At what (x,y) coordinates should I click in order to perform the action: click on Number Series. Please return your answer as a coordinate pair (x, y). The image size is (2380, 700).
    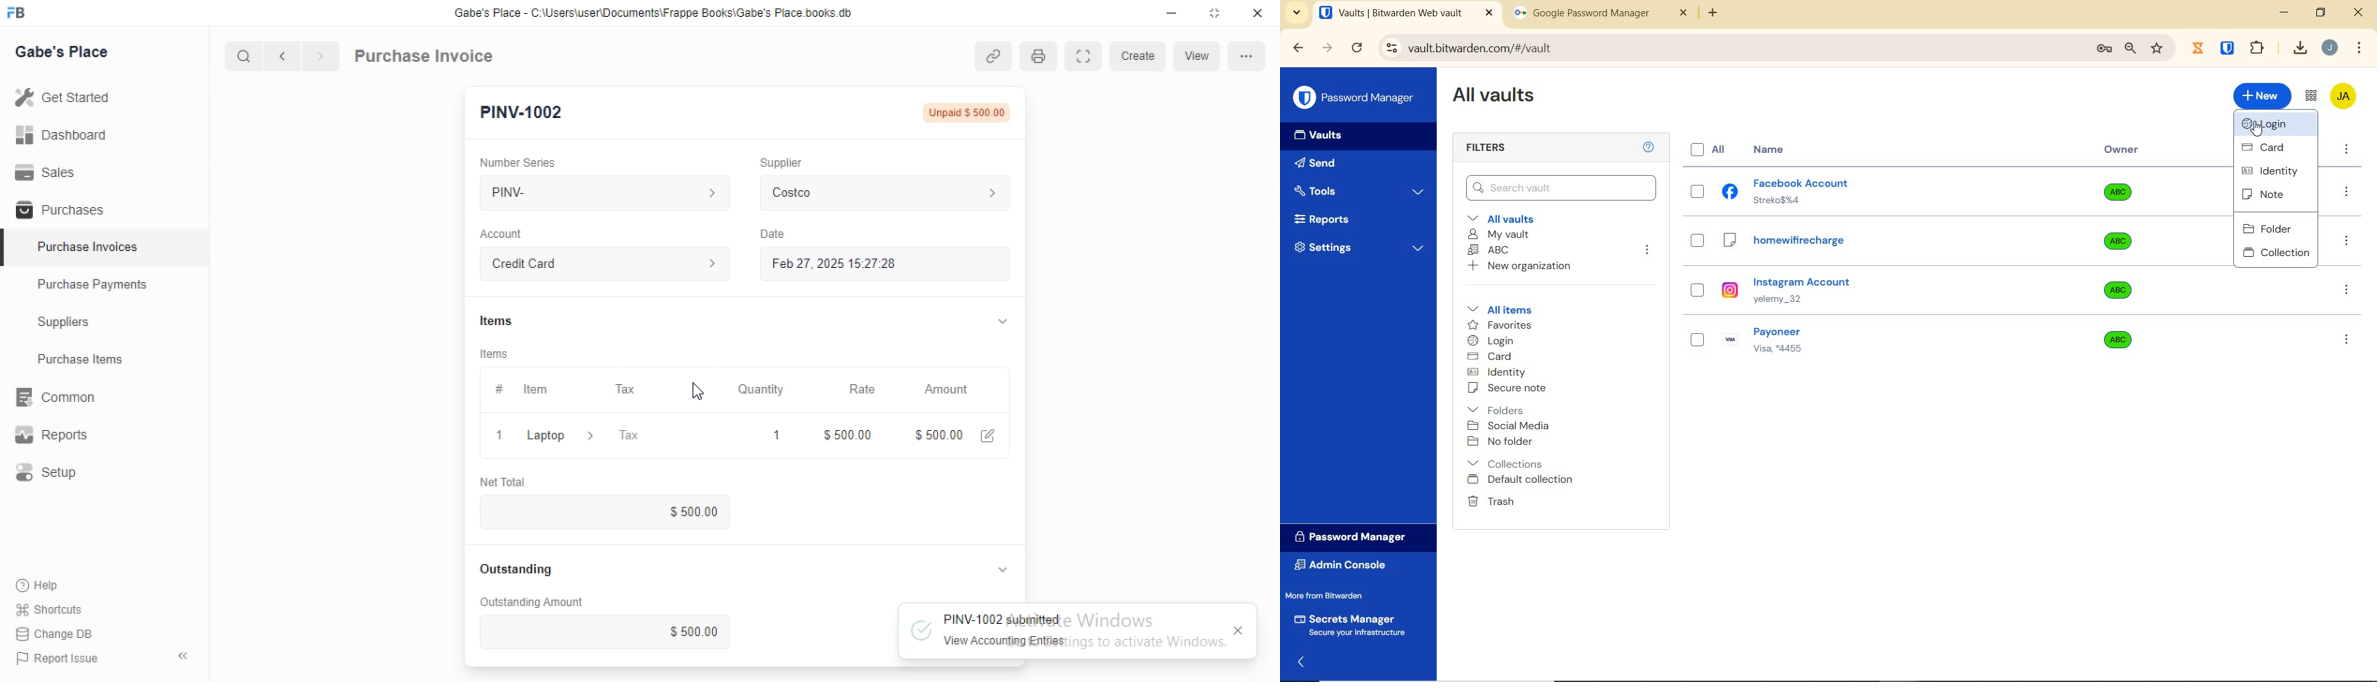
    Looking at the image, I should click on (518, 163).